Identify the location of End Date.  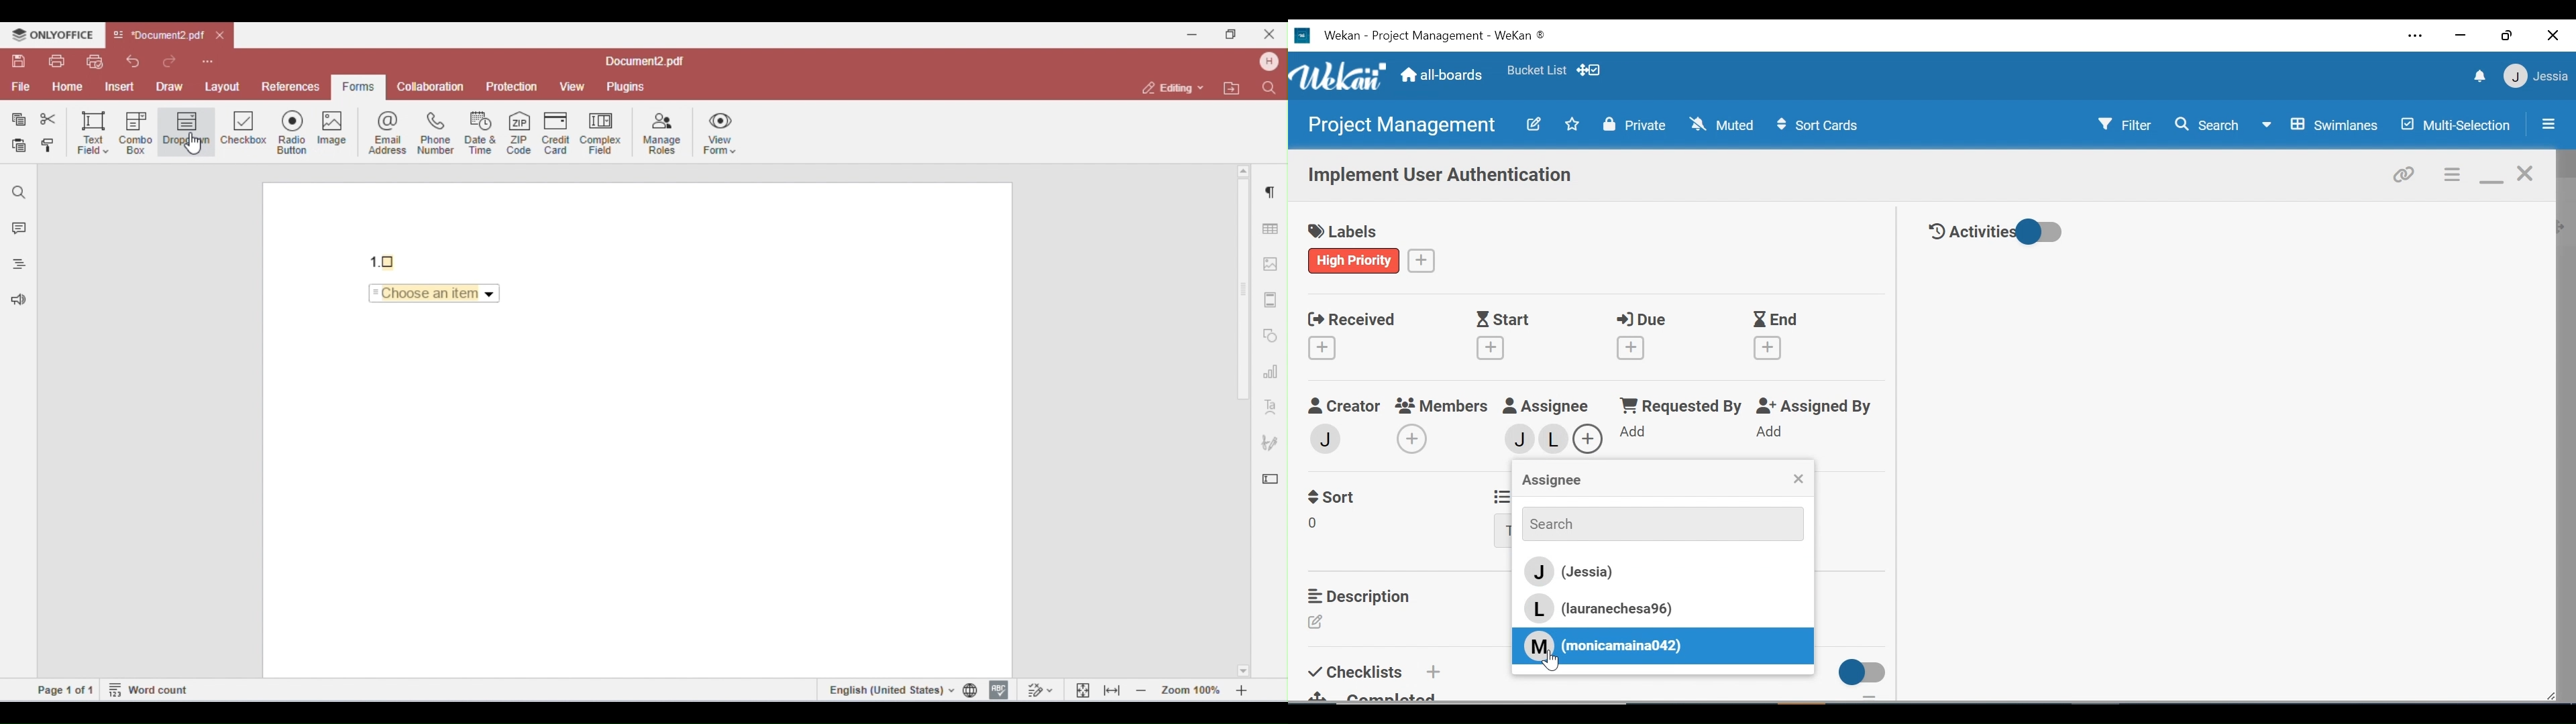
(1778, 320).